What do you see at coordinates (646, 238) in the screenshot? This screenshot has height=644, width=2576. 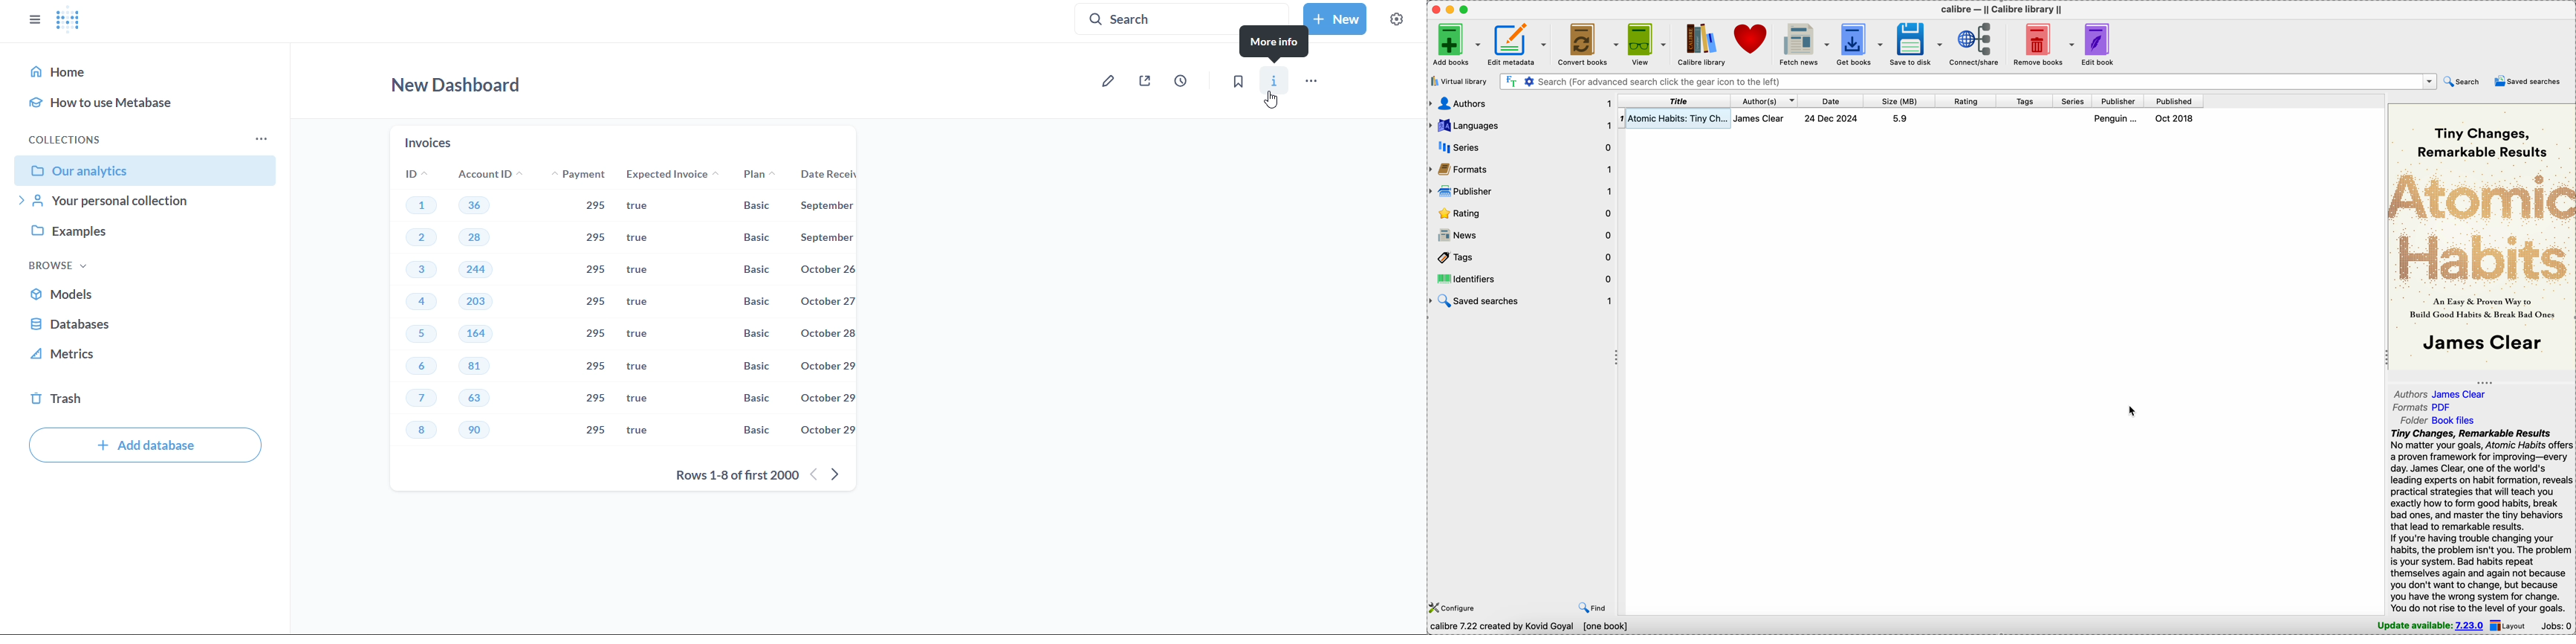 I see `true` at bounding box center [646, 238].